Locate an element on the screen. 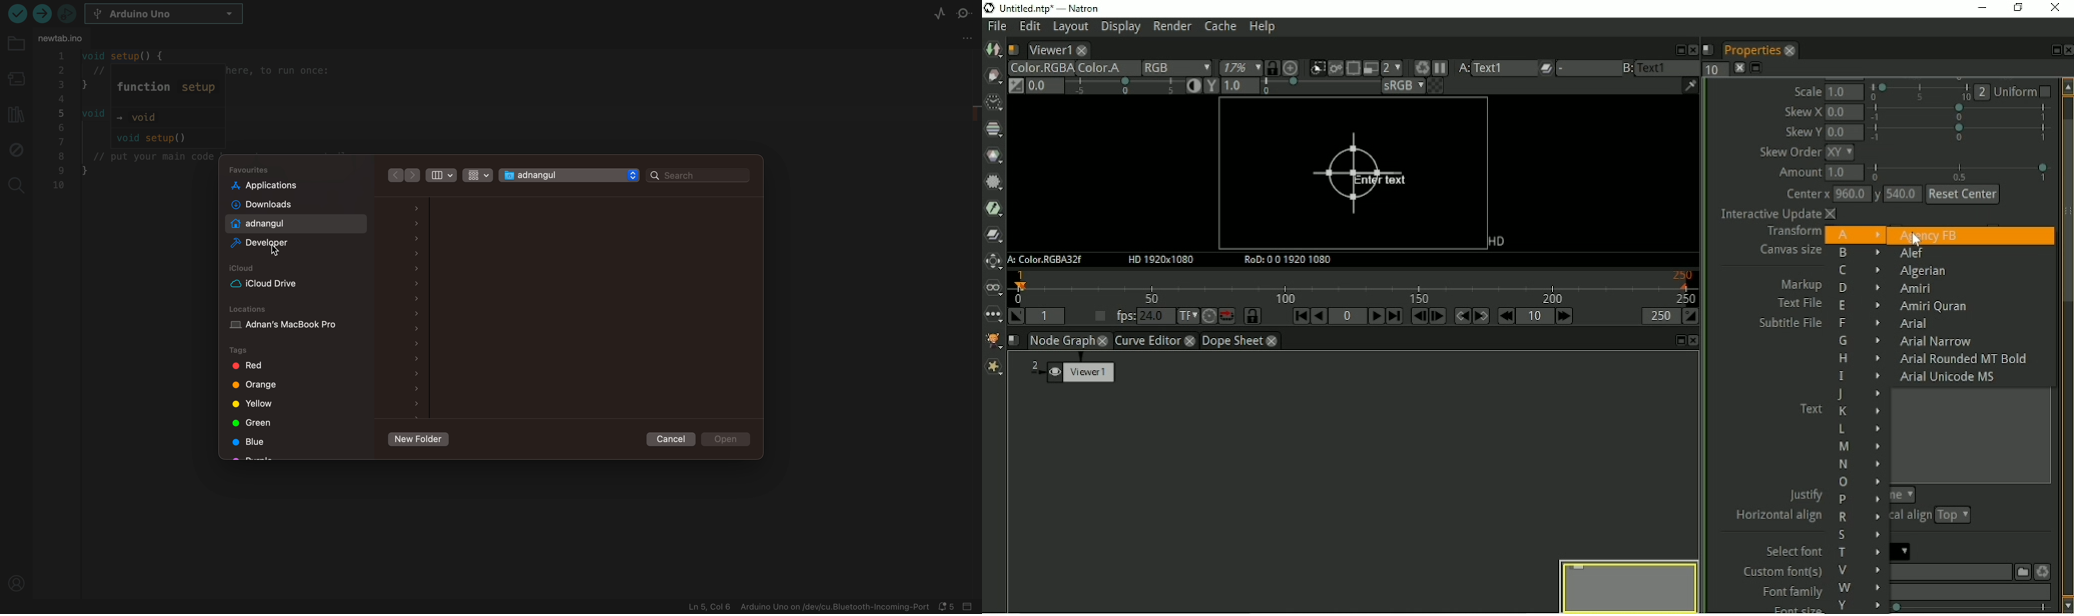 The image size is (2100, 616). N is located at coordinates (1858, 464).